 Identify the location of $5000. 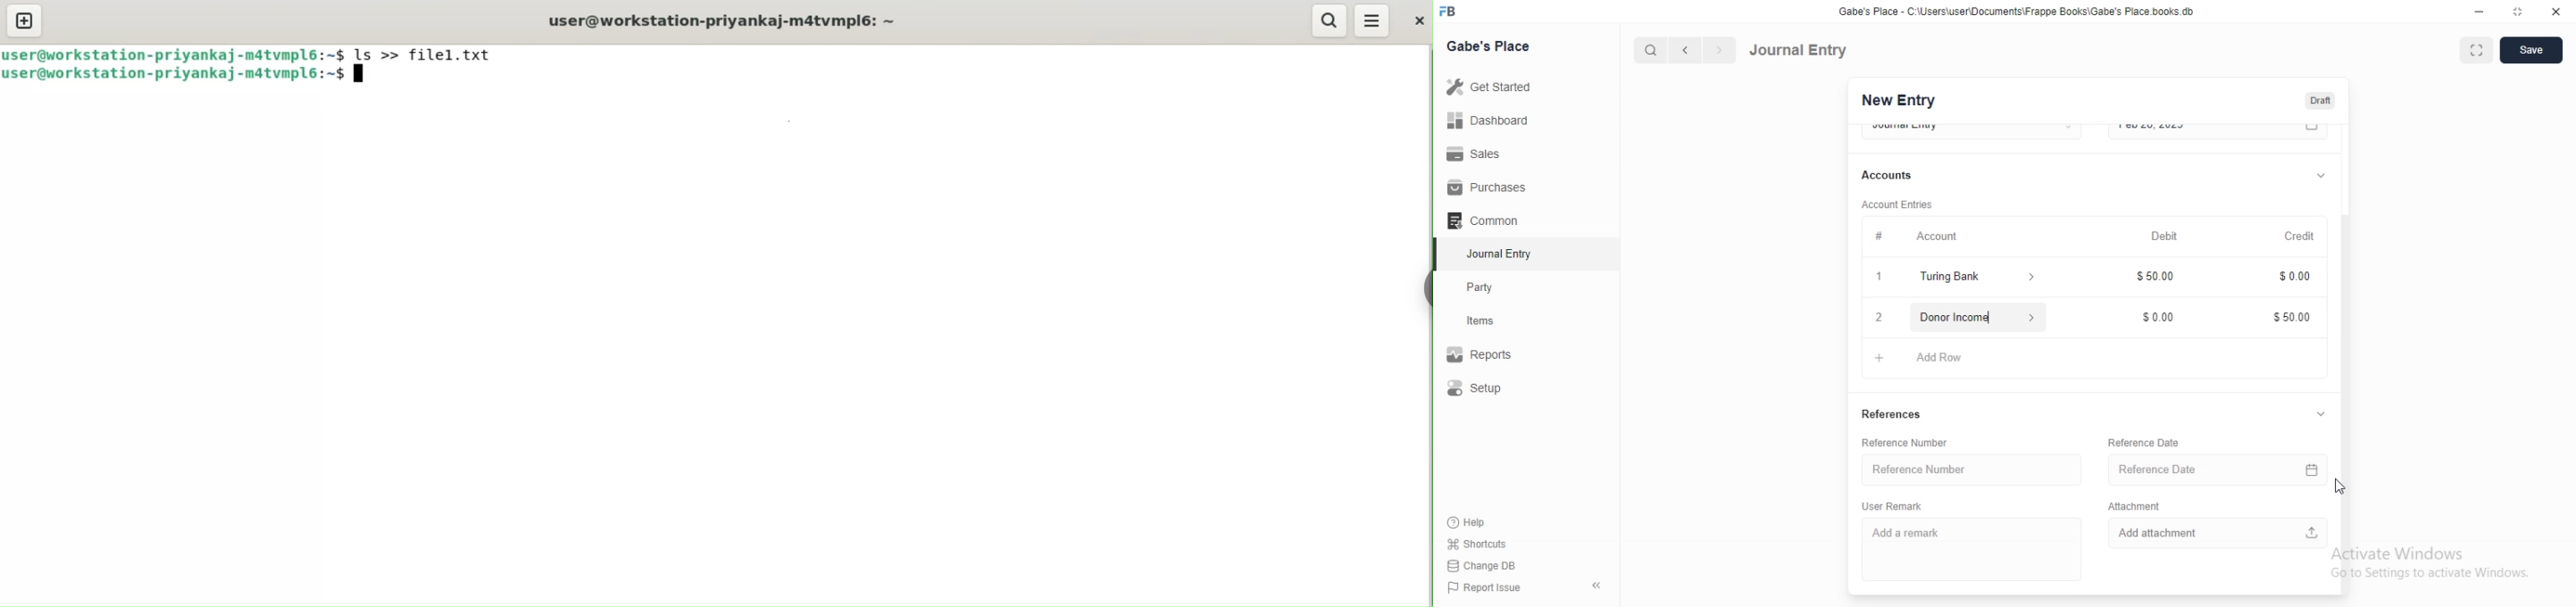
(2292, 318).